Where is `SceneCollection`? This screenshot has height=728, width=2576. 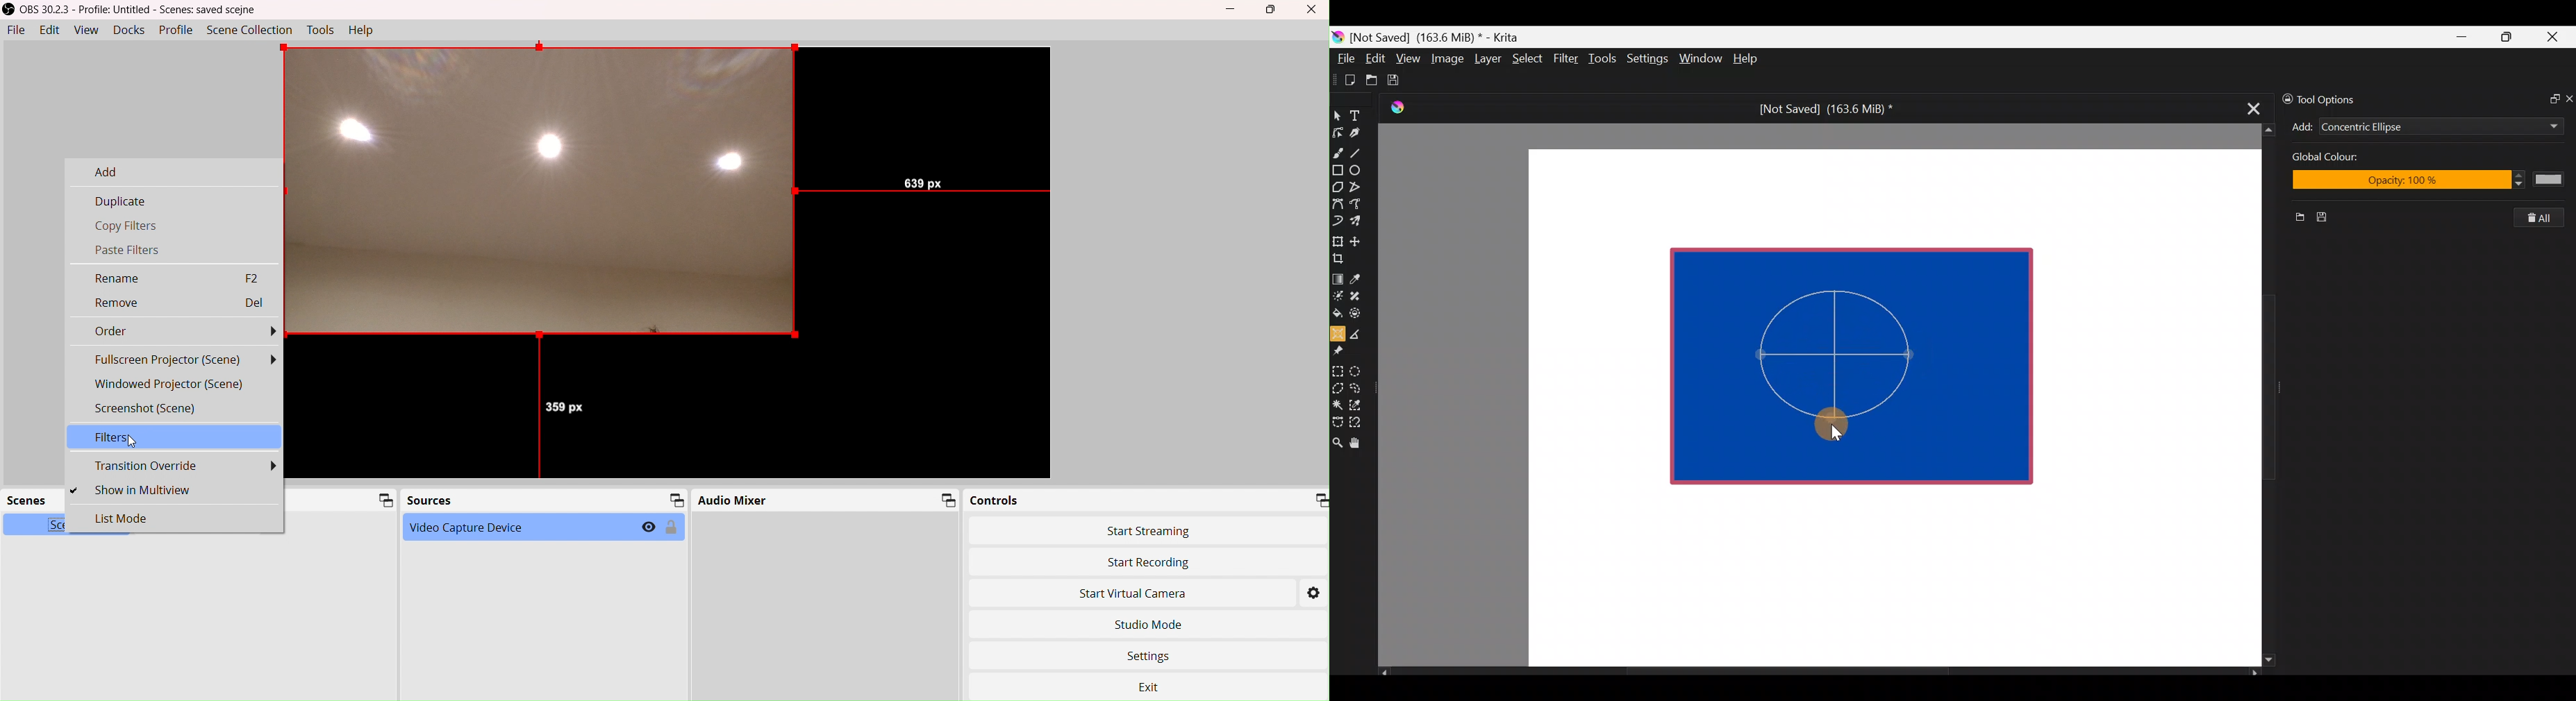 SceneCollection is located at coordinates (250, 31).